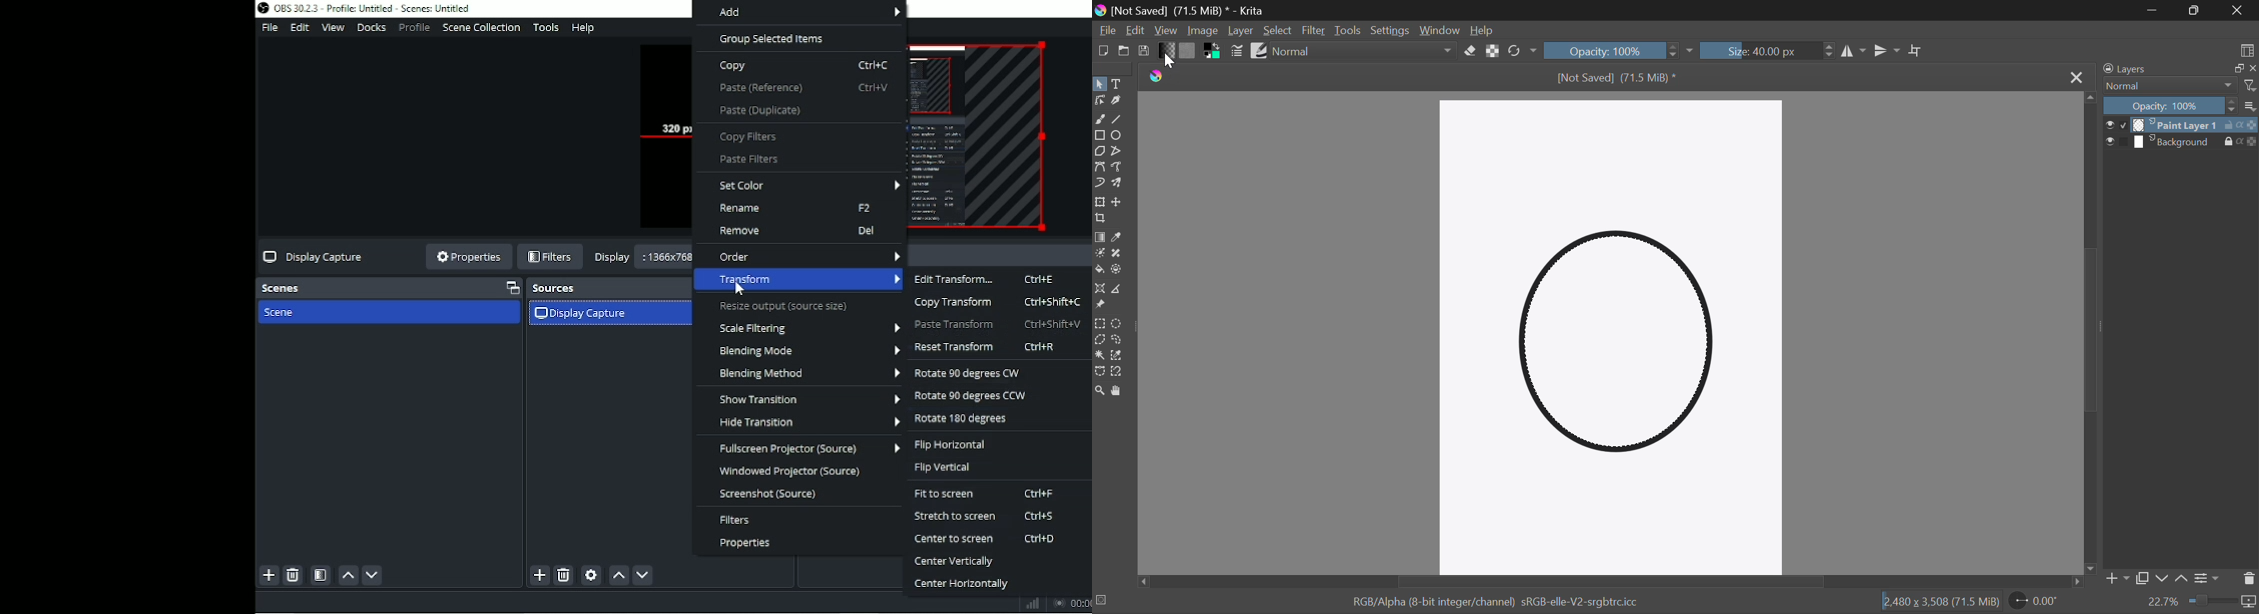  I want to click on Open scene filters, so click(320, 575).